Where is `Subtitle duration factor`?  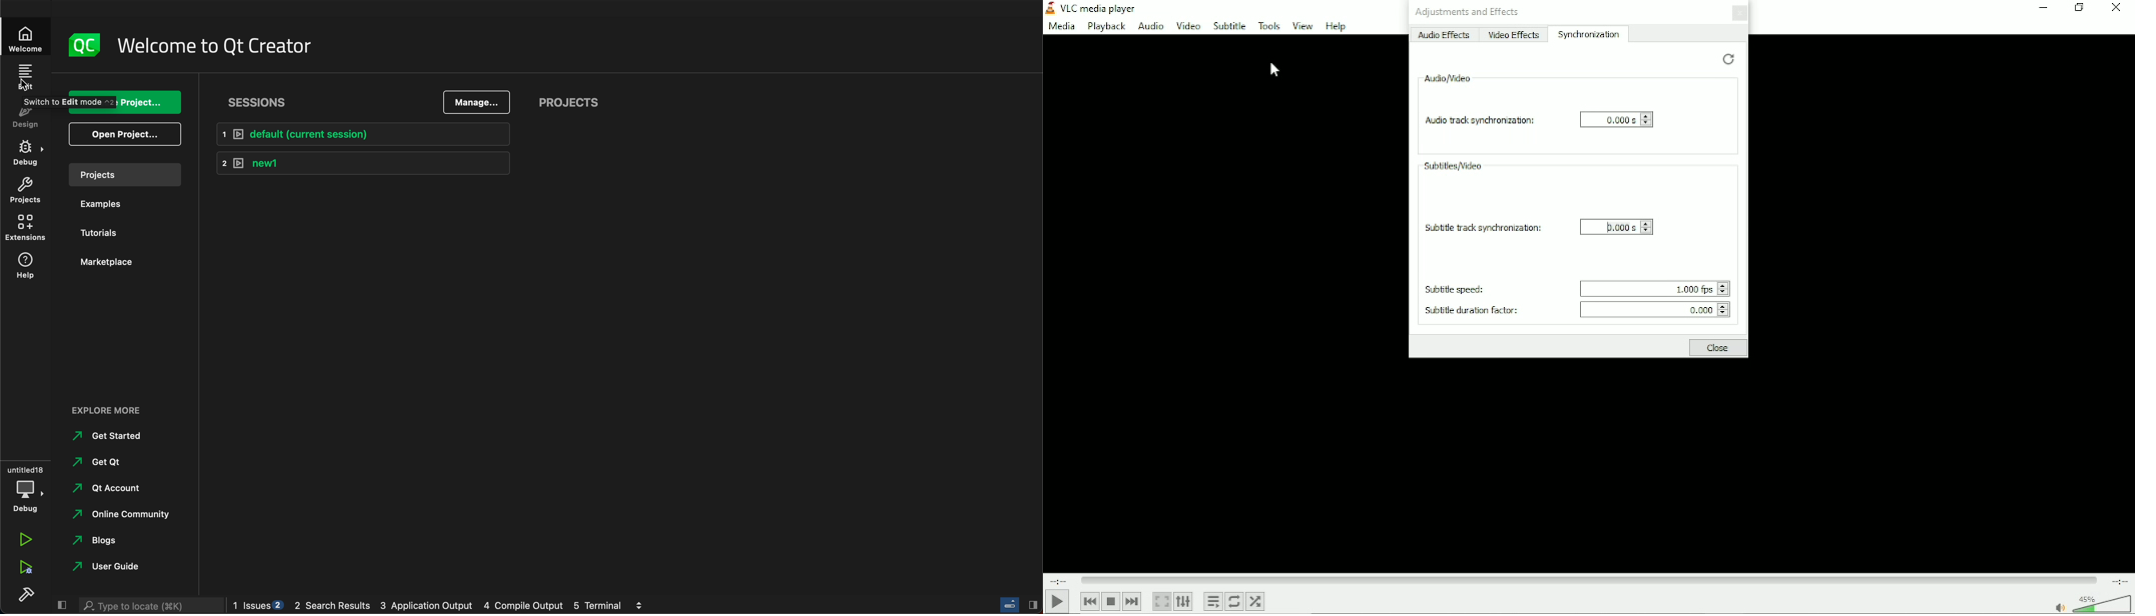 Subtitle duration factor is located at coordinates (1470, 311).